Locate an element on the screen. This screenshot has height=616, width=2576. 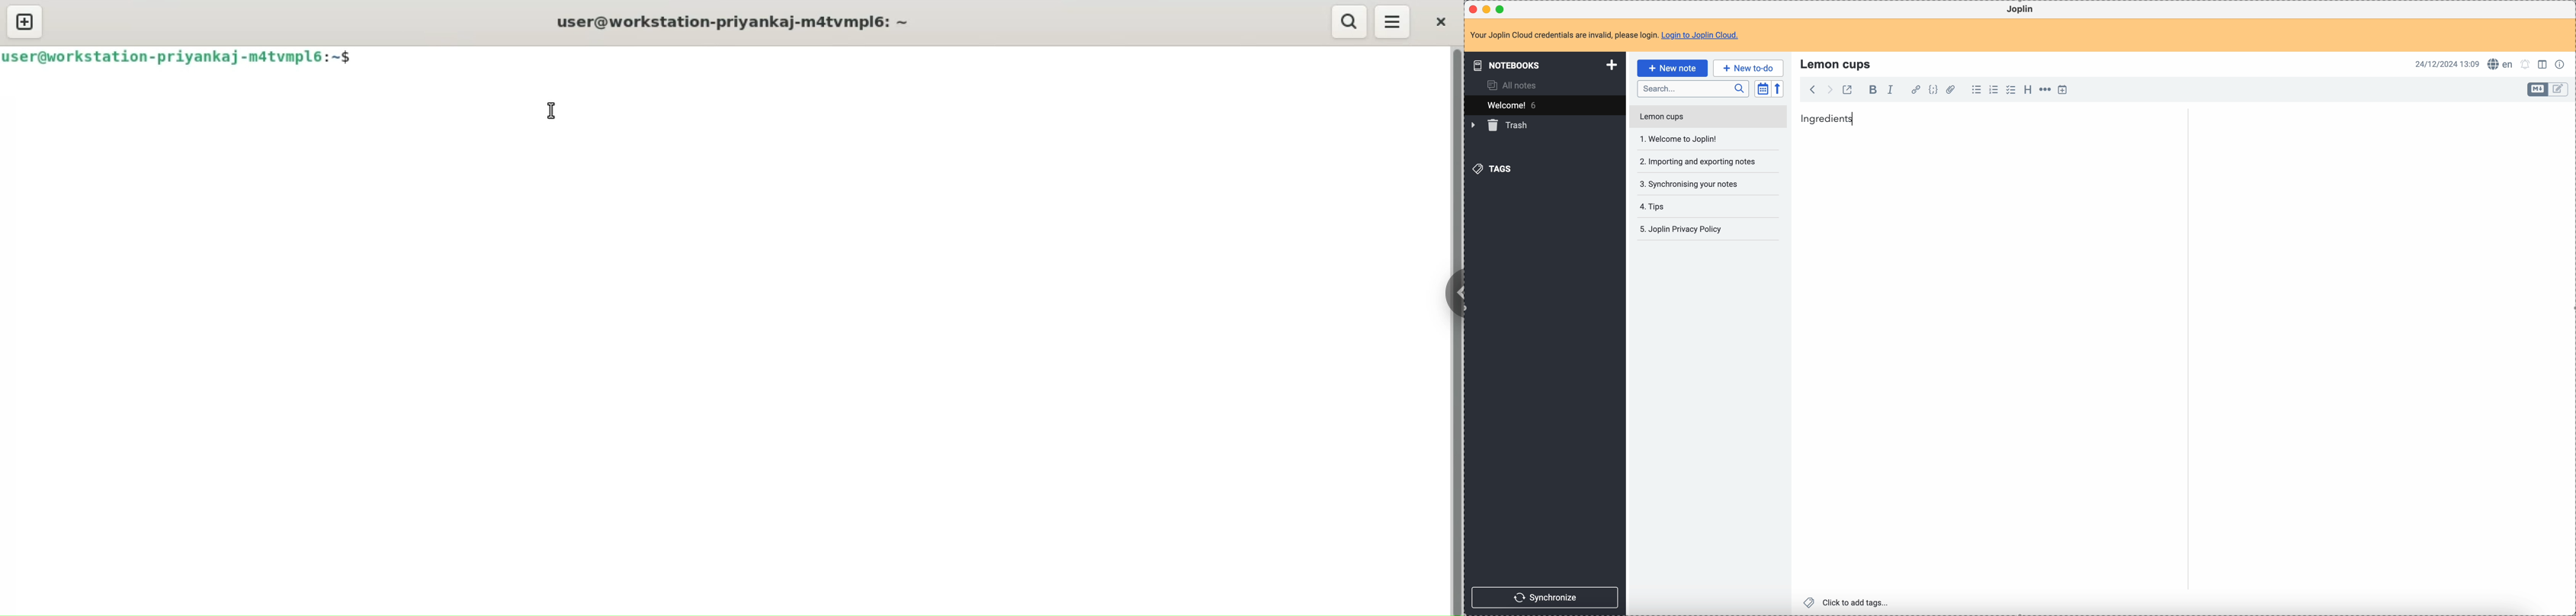
ingredients is located at coordinates (1828, 118).